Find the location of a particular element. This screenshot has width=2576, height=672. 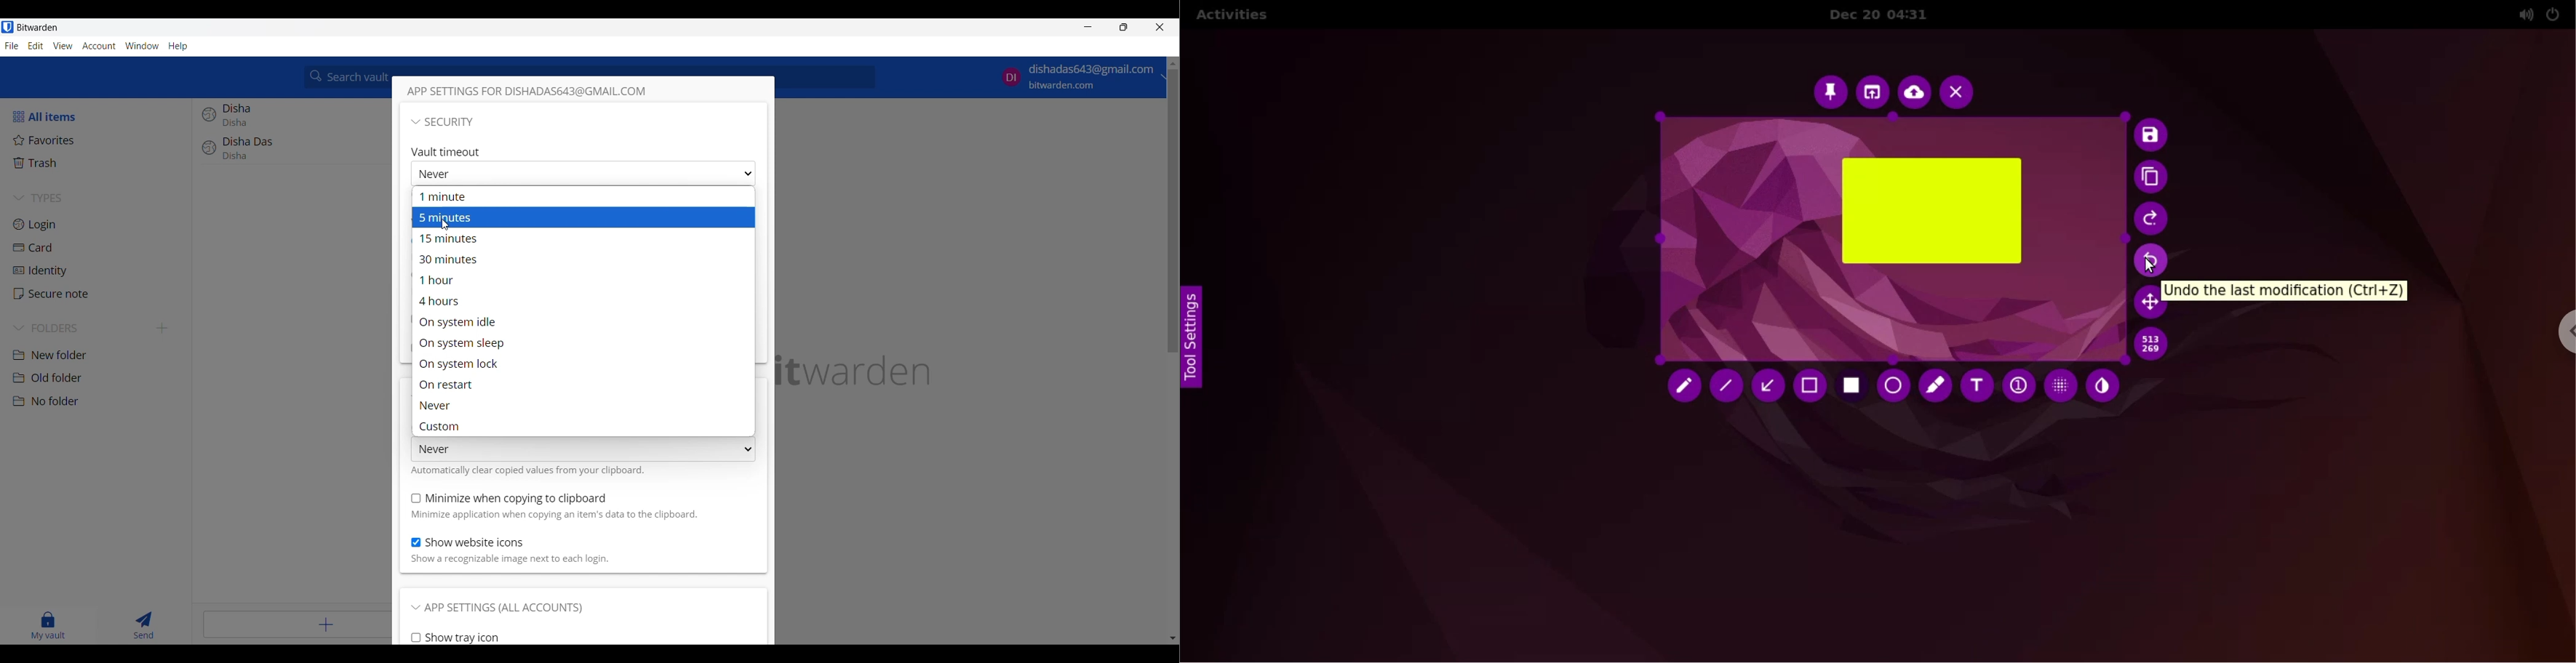

Toggle for Show tray icon is located at coordinates (455, 638).